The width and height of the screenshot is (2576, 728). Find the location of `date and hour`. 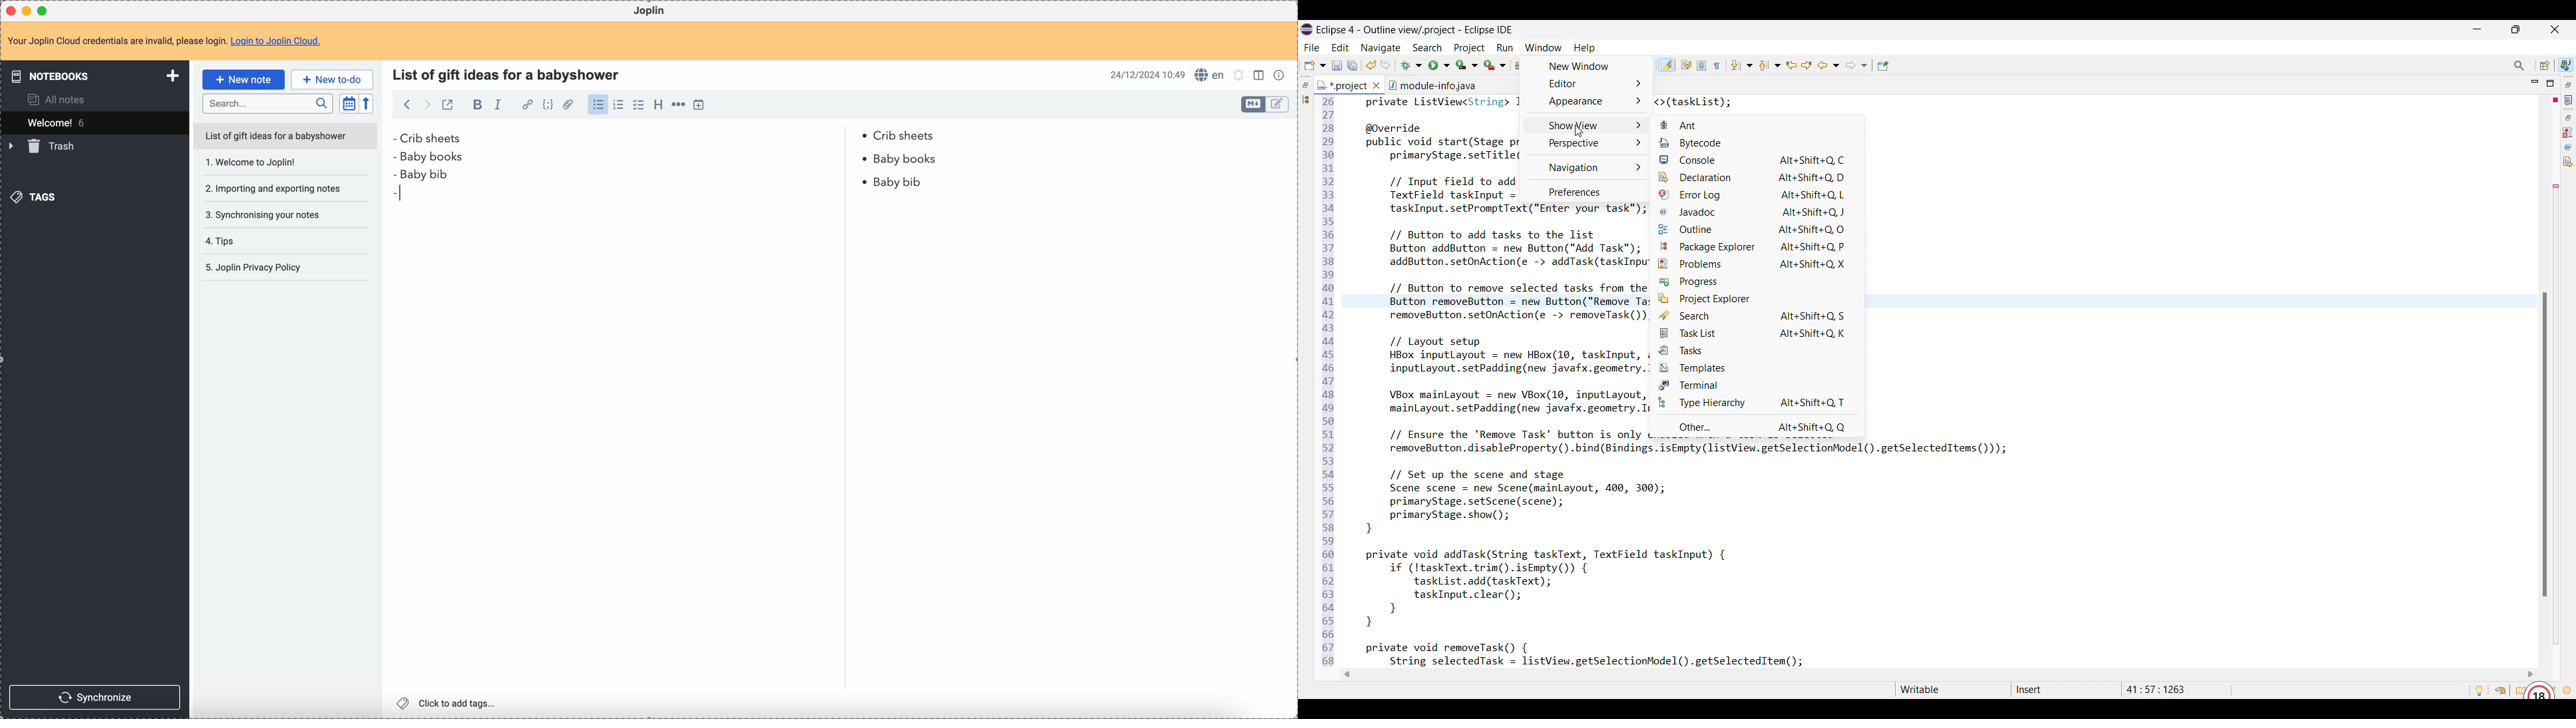

date and hour is located at coordinates (1148, 75).